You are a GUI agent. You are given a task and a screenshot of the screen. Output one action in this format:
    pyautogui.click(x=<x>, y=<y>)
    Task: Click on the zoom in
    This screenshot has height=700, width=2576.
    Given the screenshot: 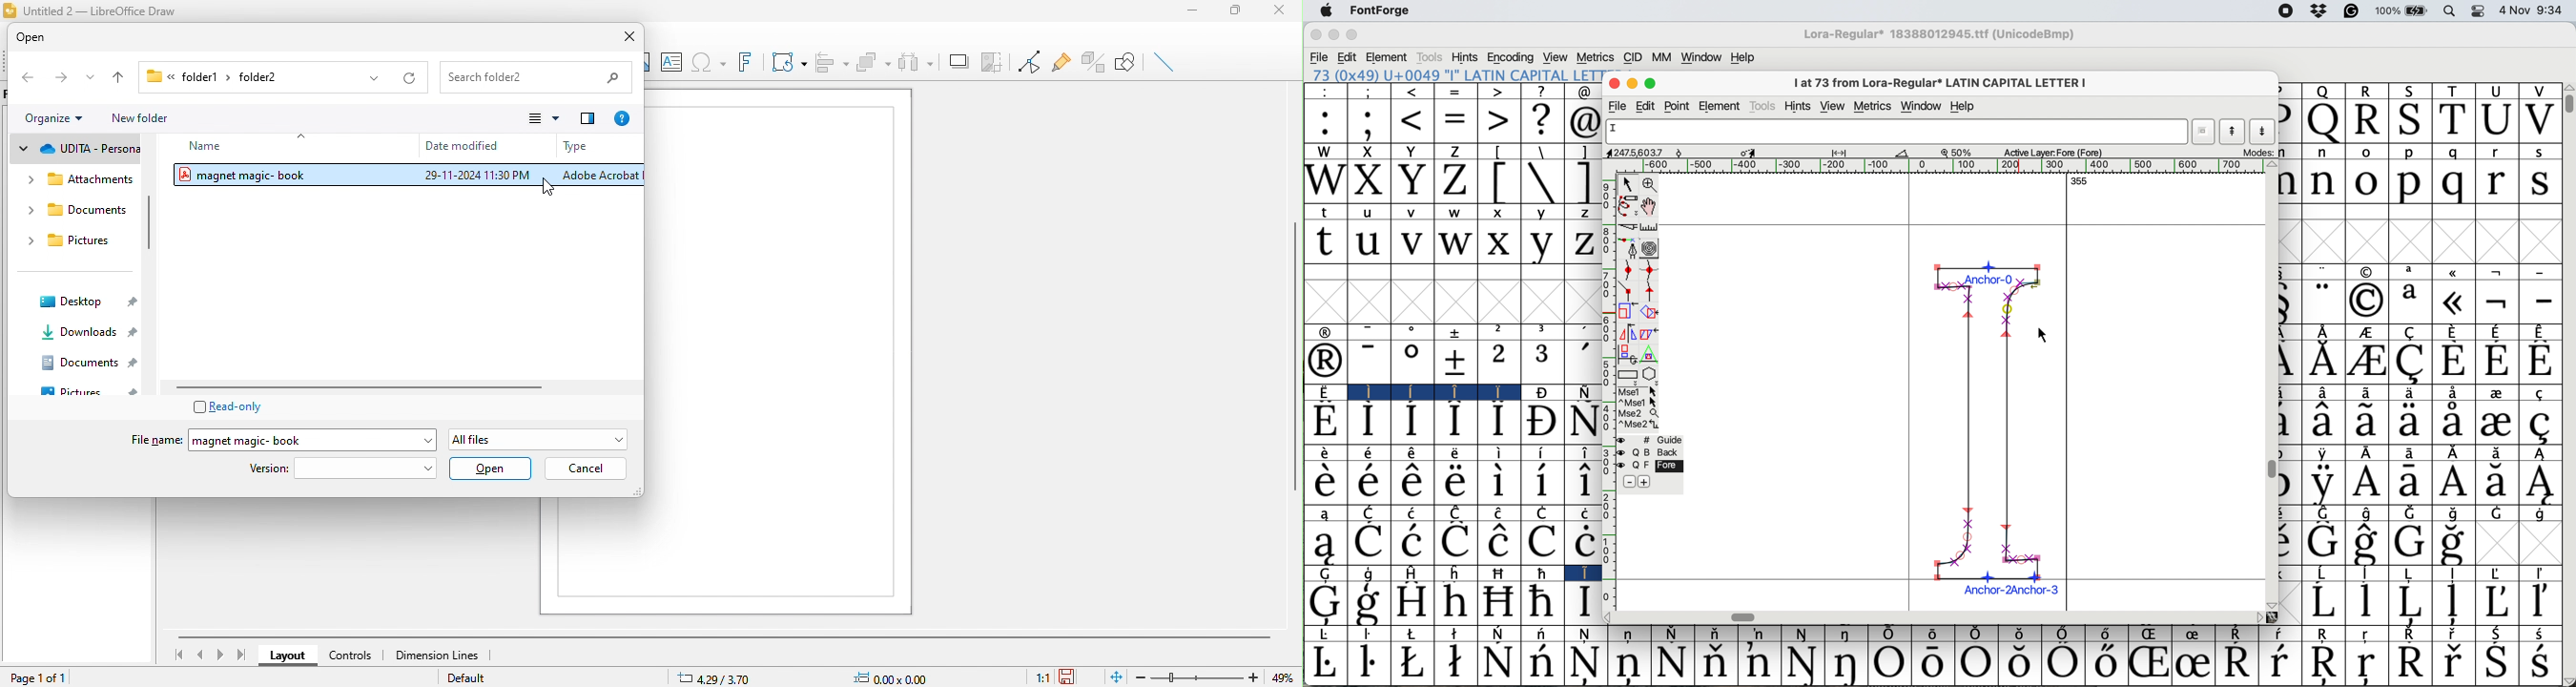 What is the action you would take?
    pyautogui.click(x=1650, y=184)
    